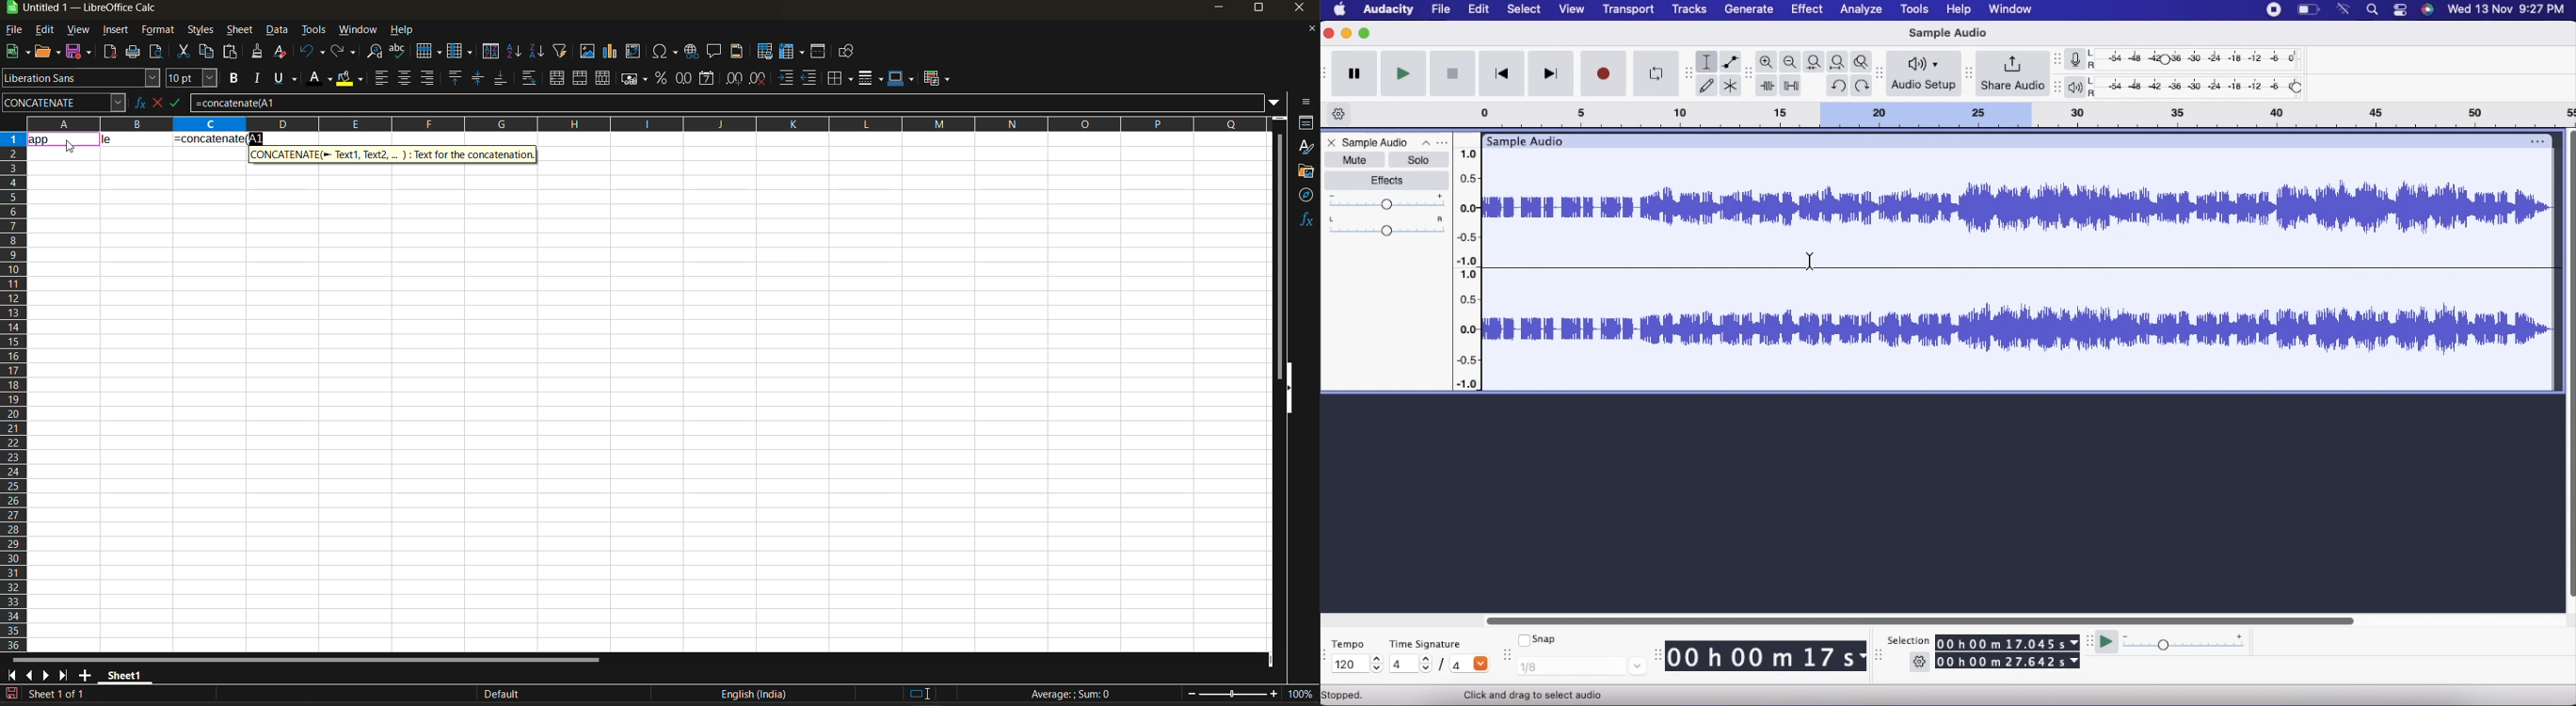  What do you see at coordinates (1478, 8) in the screenshot?
I see `Edit` at bounding box center [1478, 8].